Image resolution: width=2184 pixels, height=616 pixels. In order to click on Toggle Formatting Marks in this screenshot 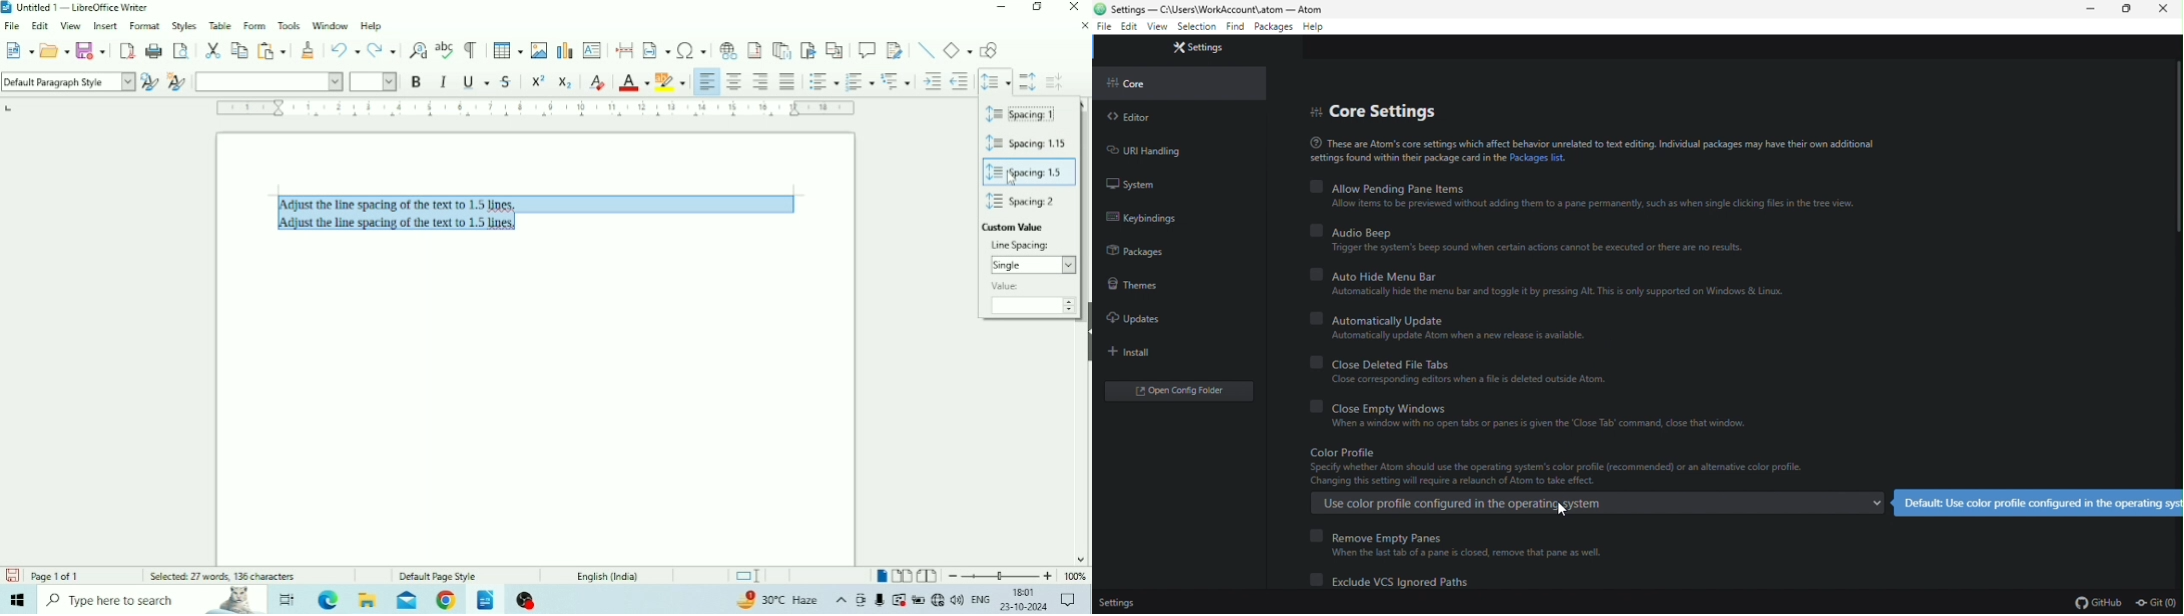, I will do `click(472, 50)`.